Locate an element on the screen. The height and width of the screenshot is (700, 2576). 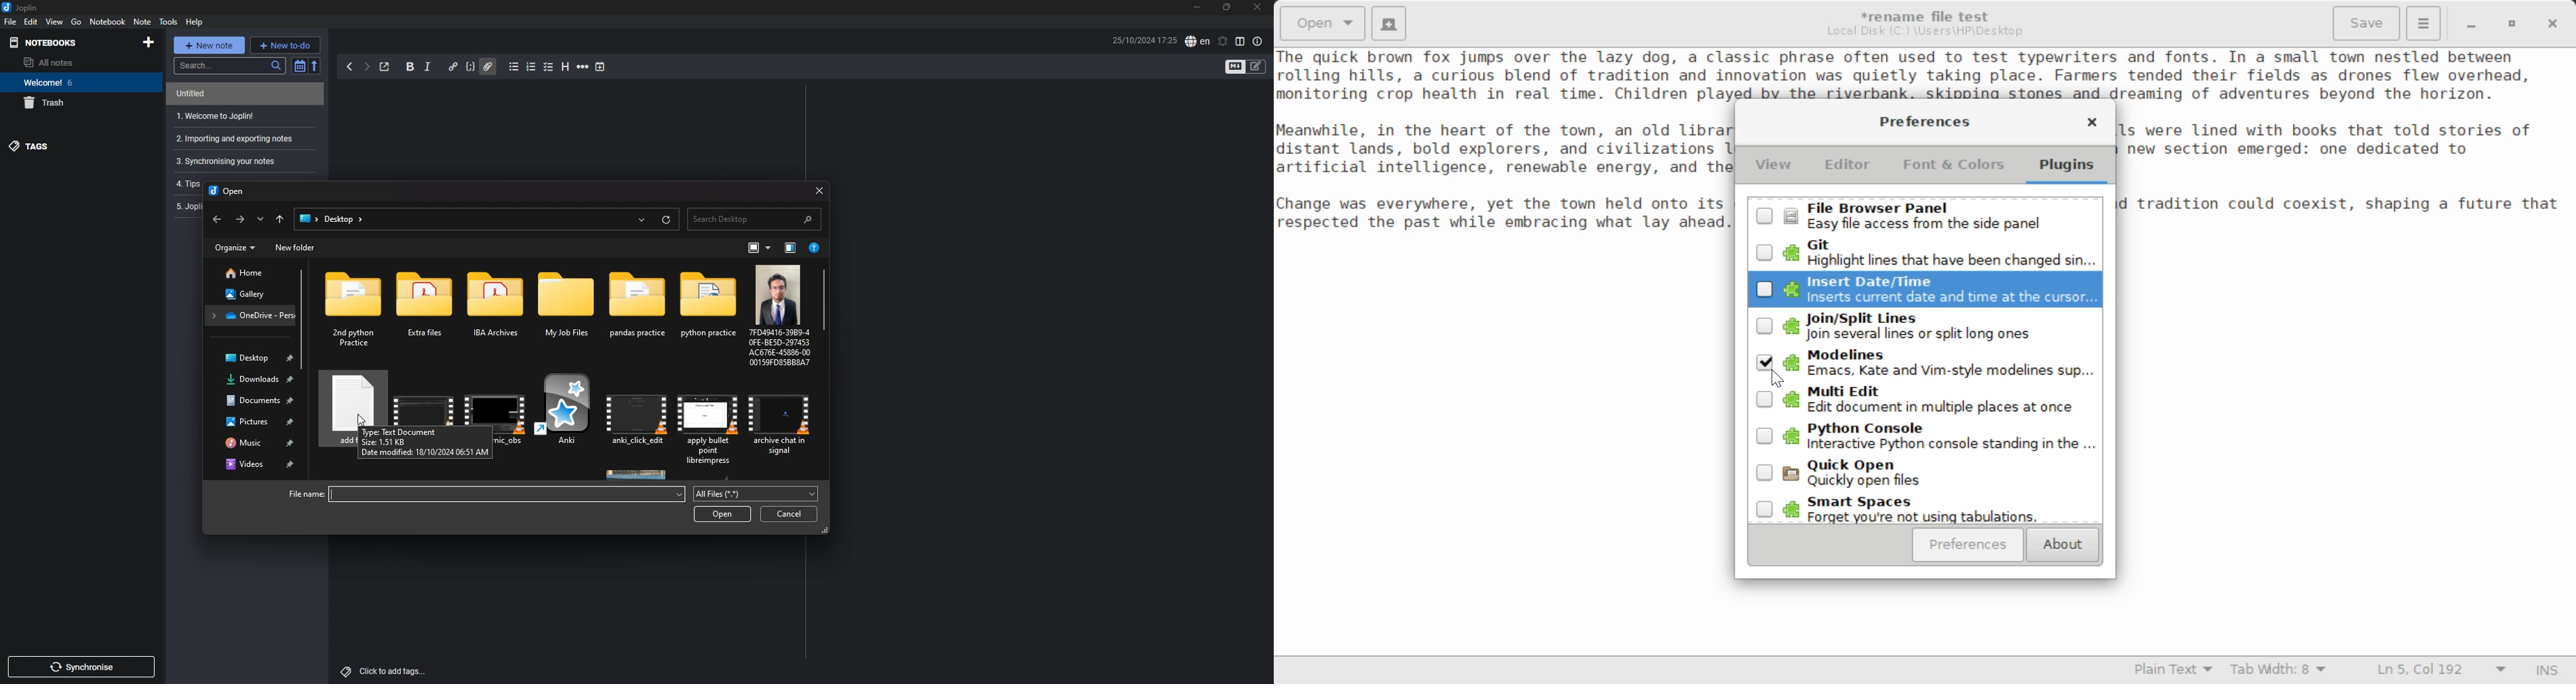
trash is located at coordinates (74, 104).